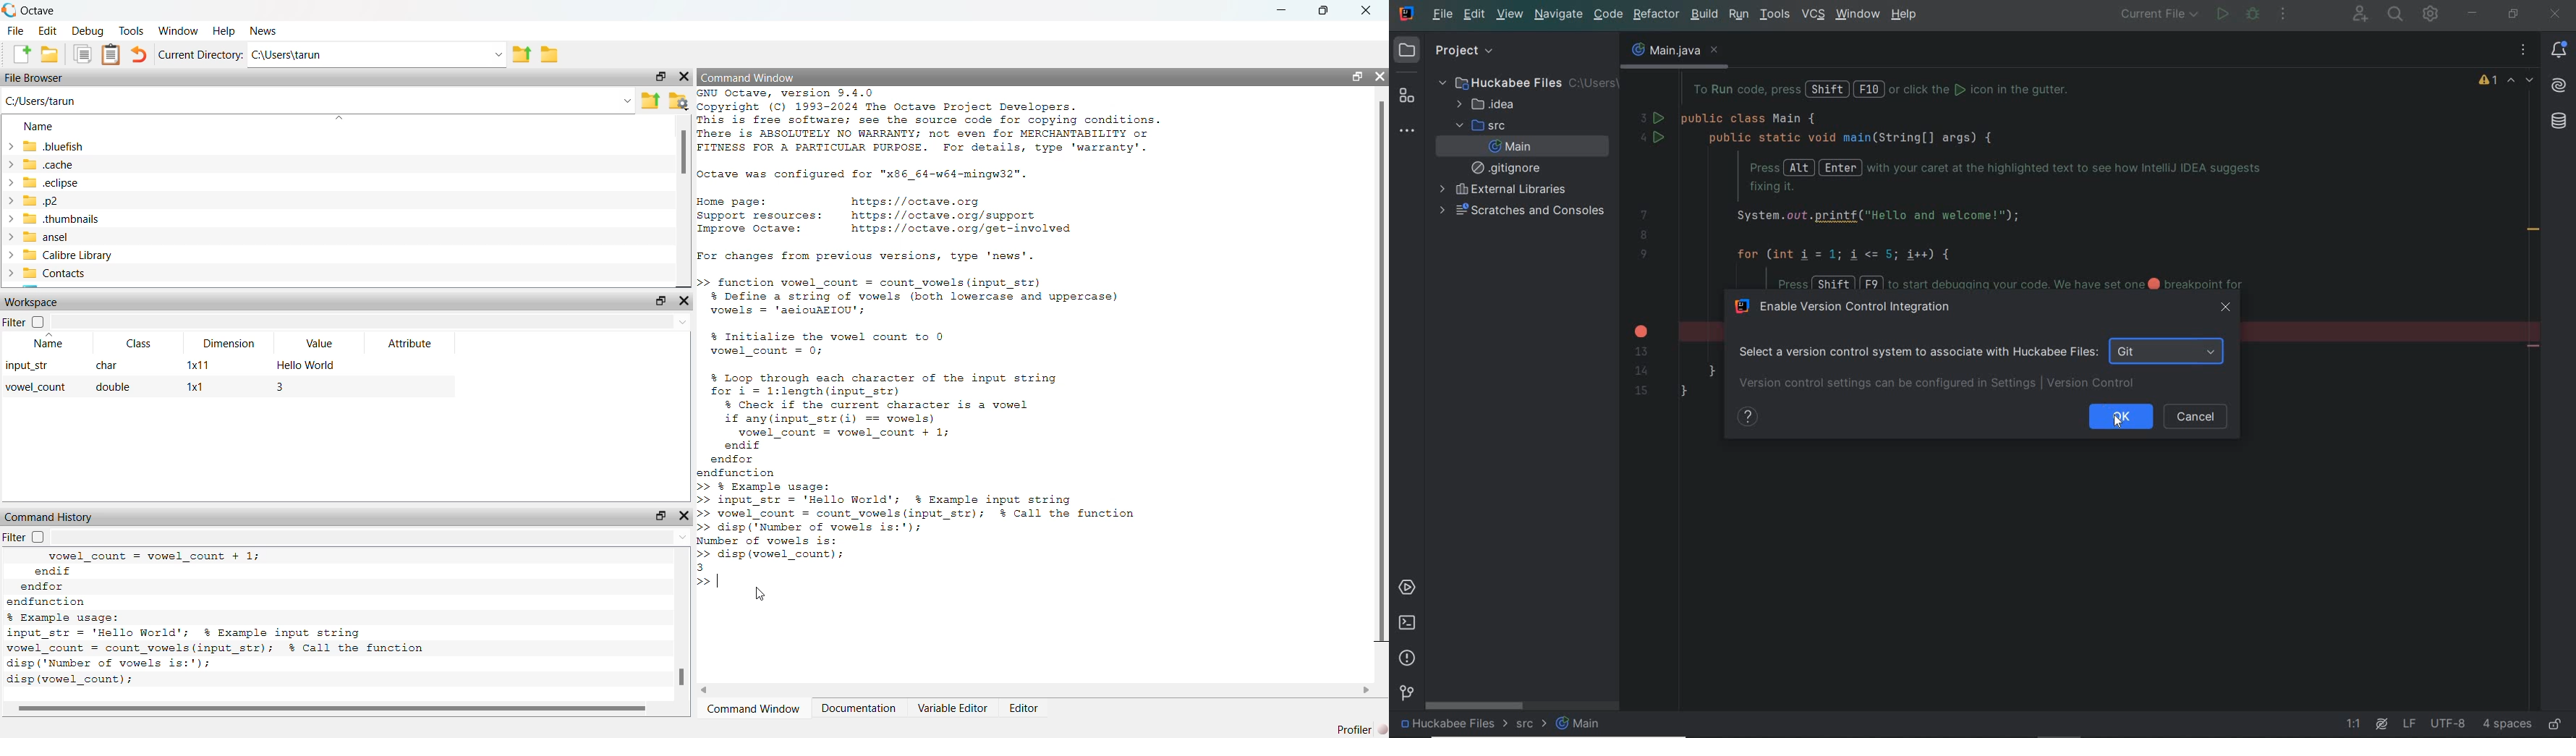 Image resolution: width=2576 pixels, height=756 pixels. What do you see at coordinates (749, 77) in the screenshot?
I see `Command Window` at bounding box center [749, 77].